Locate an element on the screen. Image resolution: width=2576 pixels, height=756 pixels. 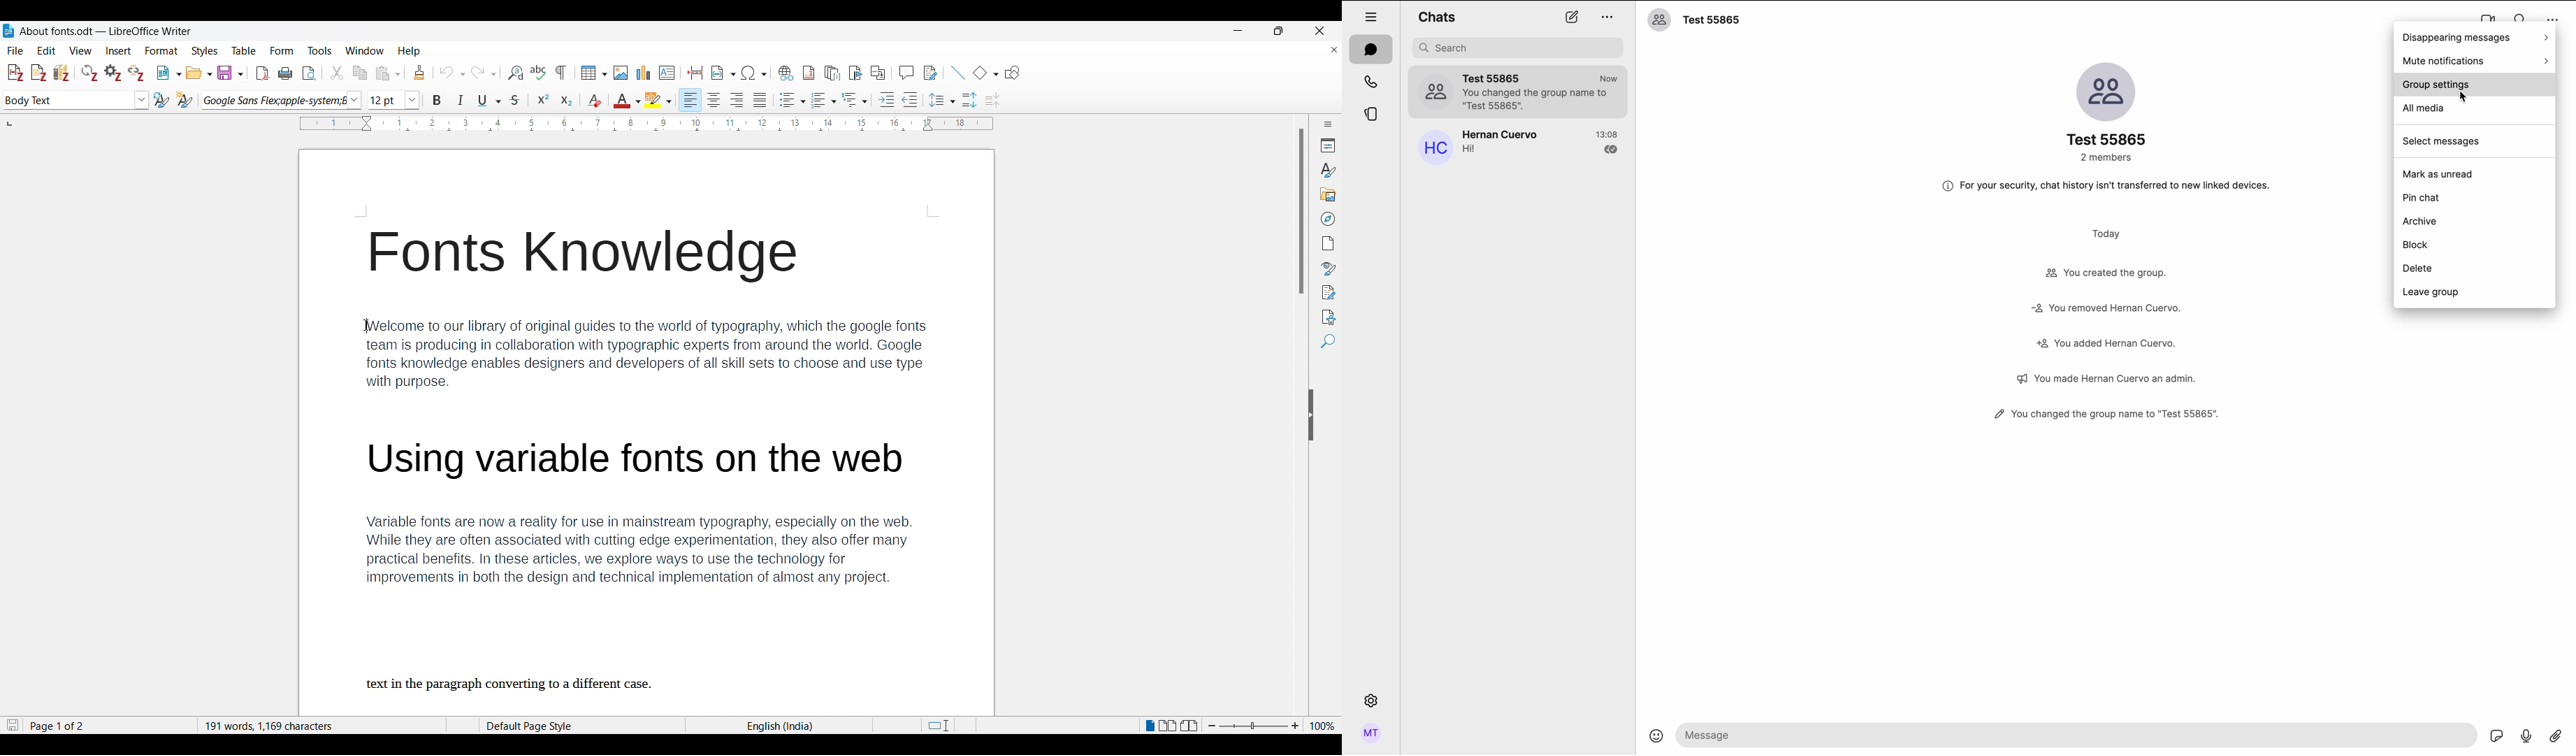
send message is located at coordinates (2075, 735).